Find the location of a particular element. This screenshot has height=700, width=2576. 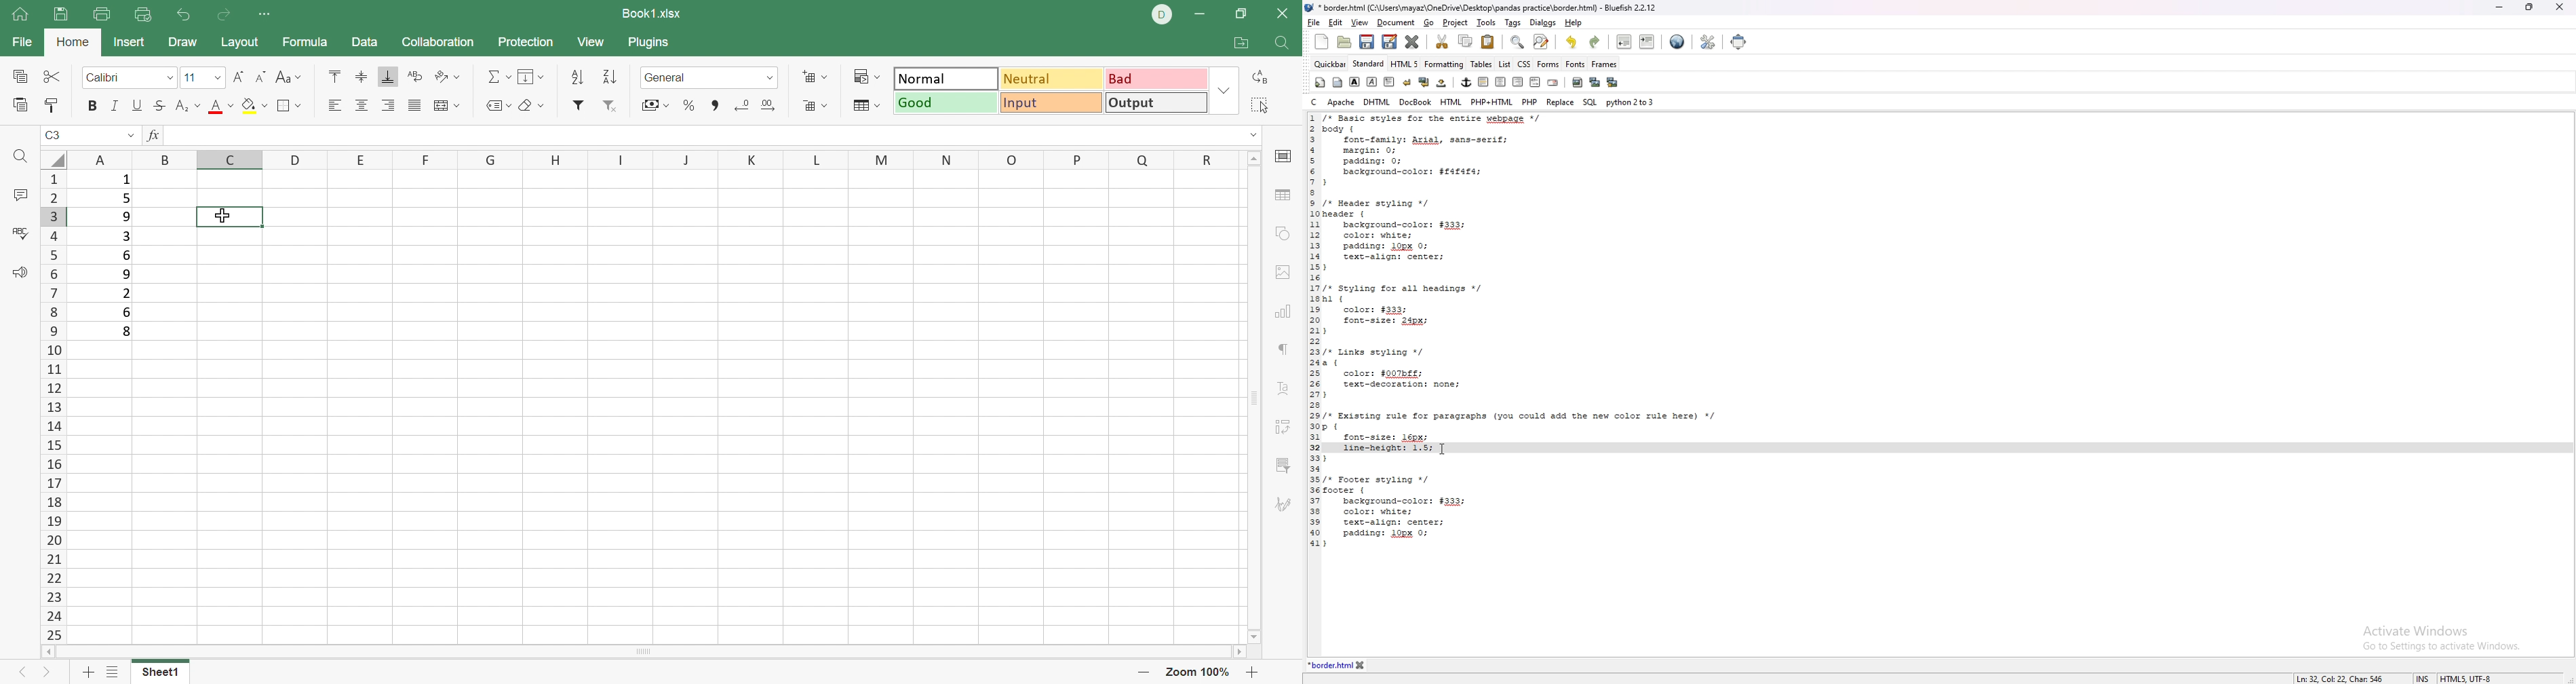

php is located at coordinates (1530, 102).